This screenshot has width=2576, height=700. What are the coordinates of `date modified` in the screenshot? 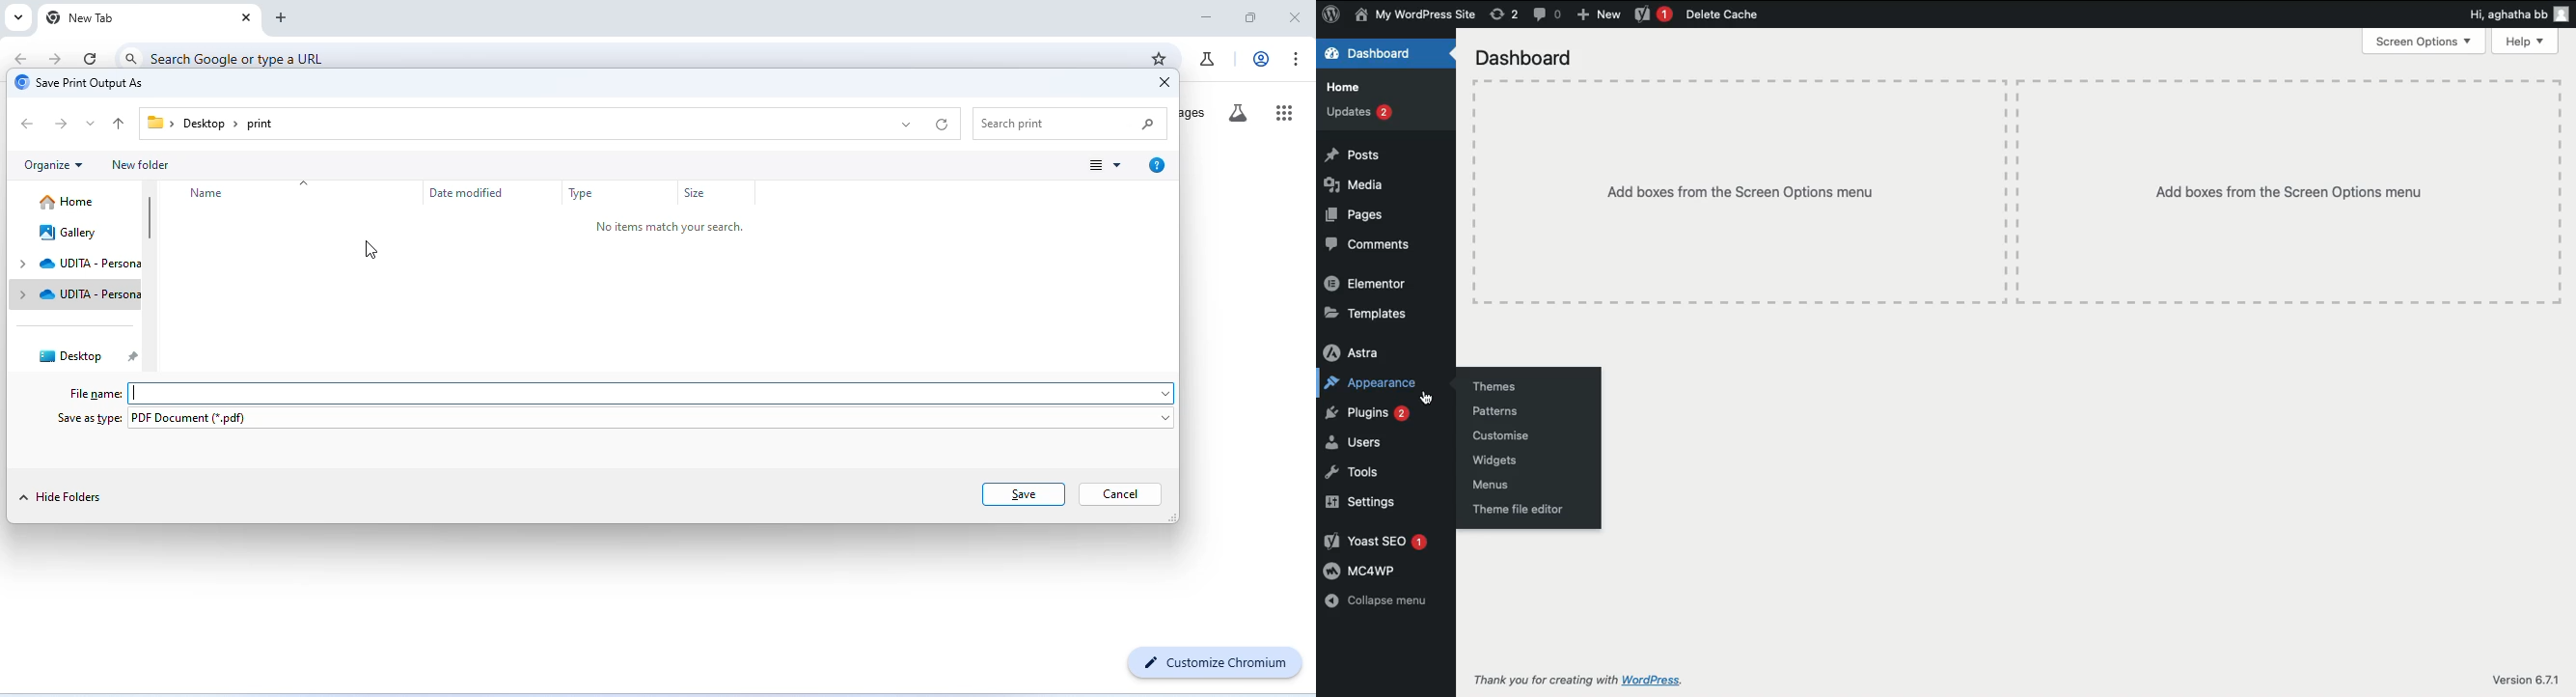 It's located at (468, 192).